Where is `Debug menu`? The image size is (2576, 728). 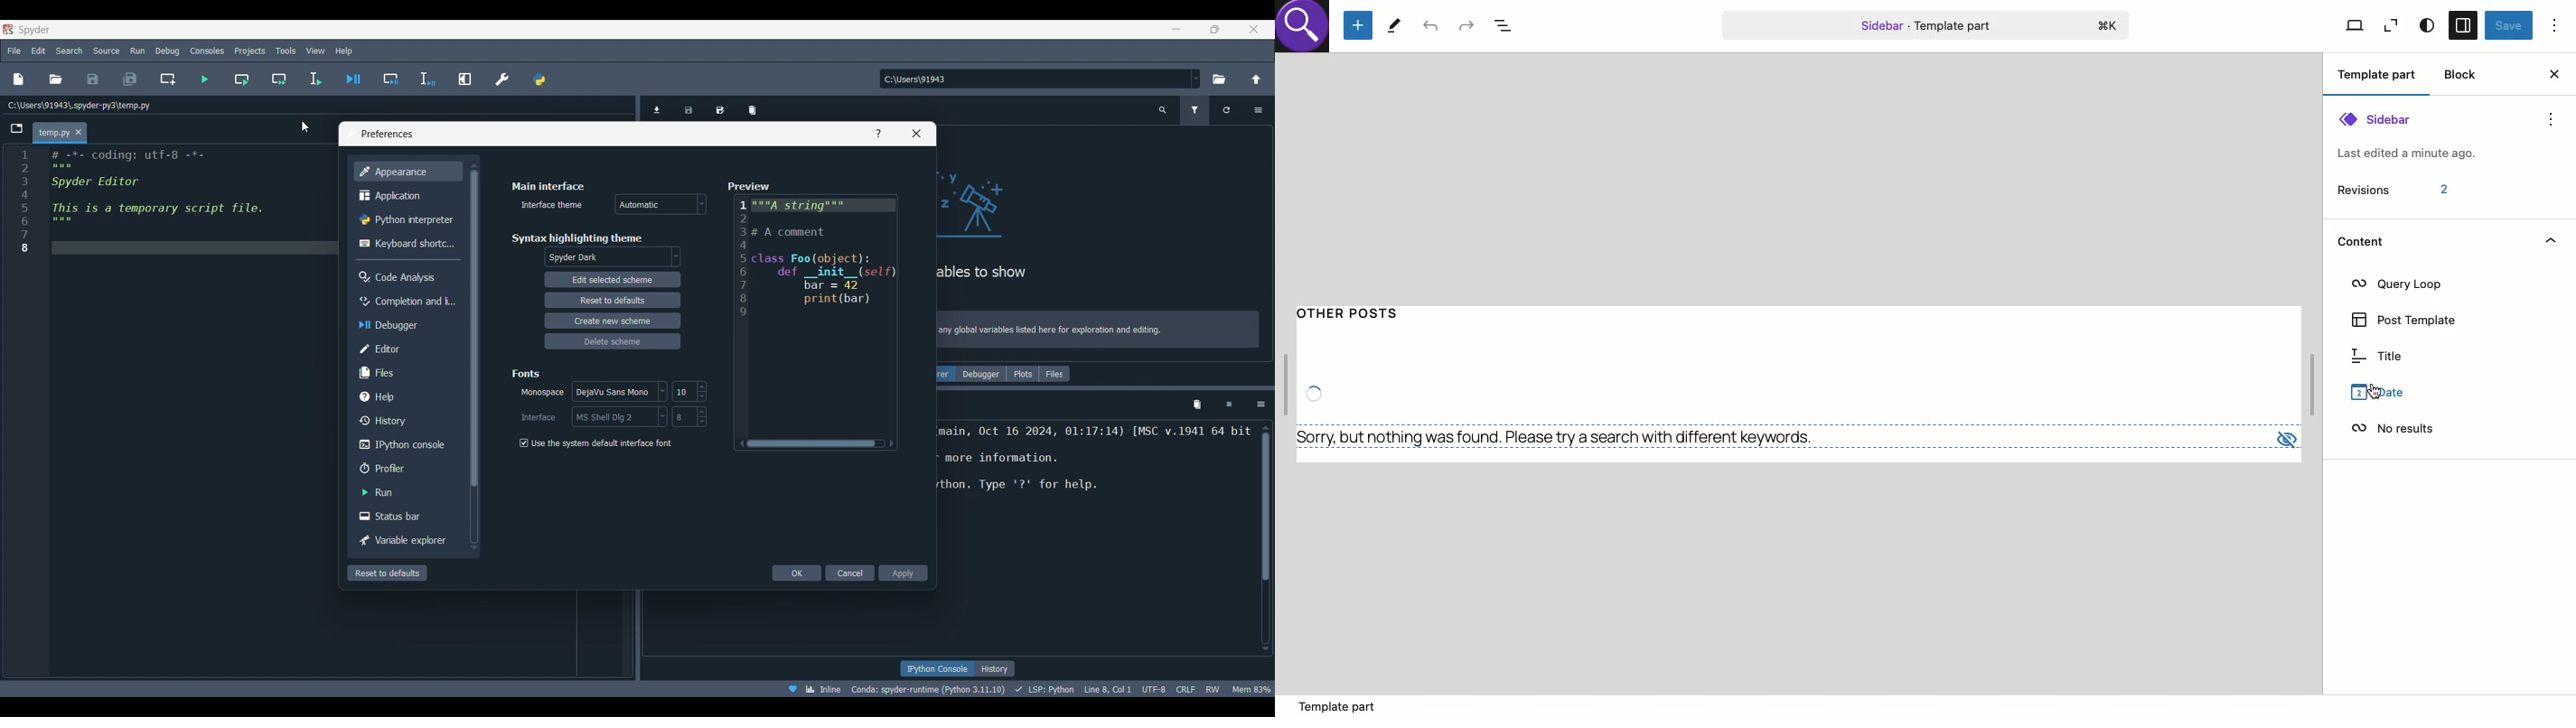 Debug menu is located at coordinates (167, 51).